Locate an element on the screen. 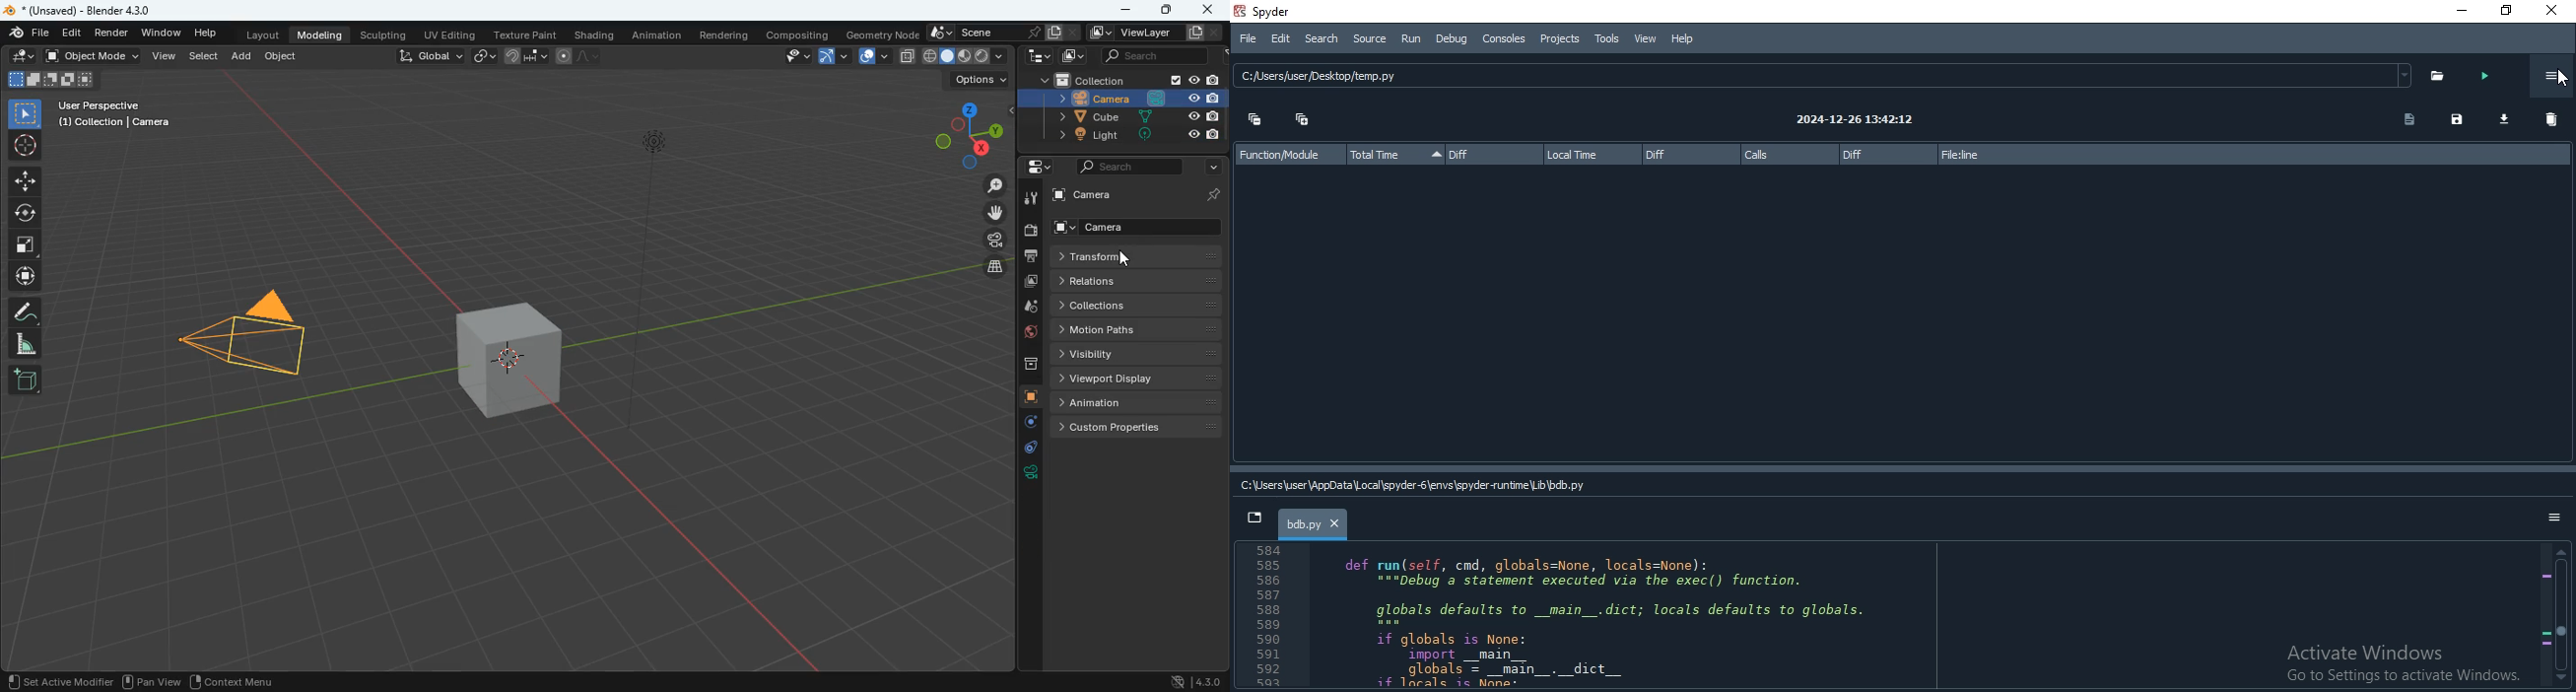 Image resolution: width=2576 pixels, height=700 pixels. line object is located at coordinates (650, 277).